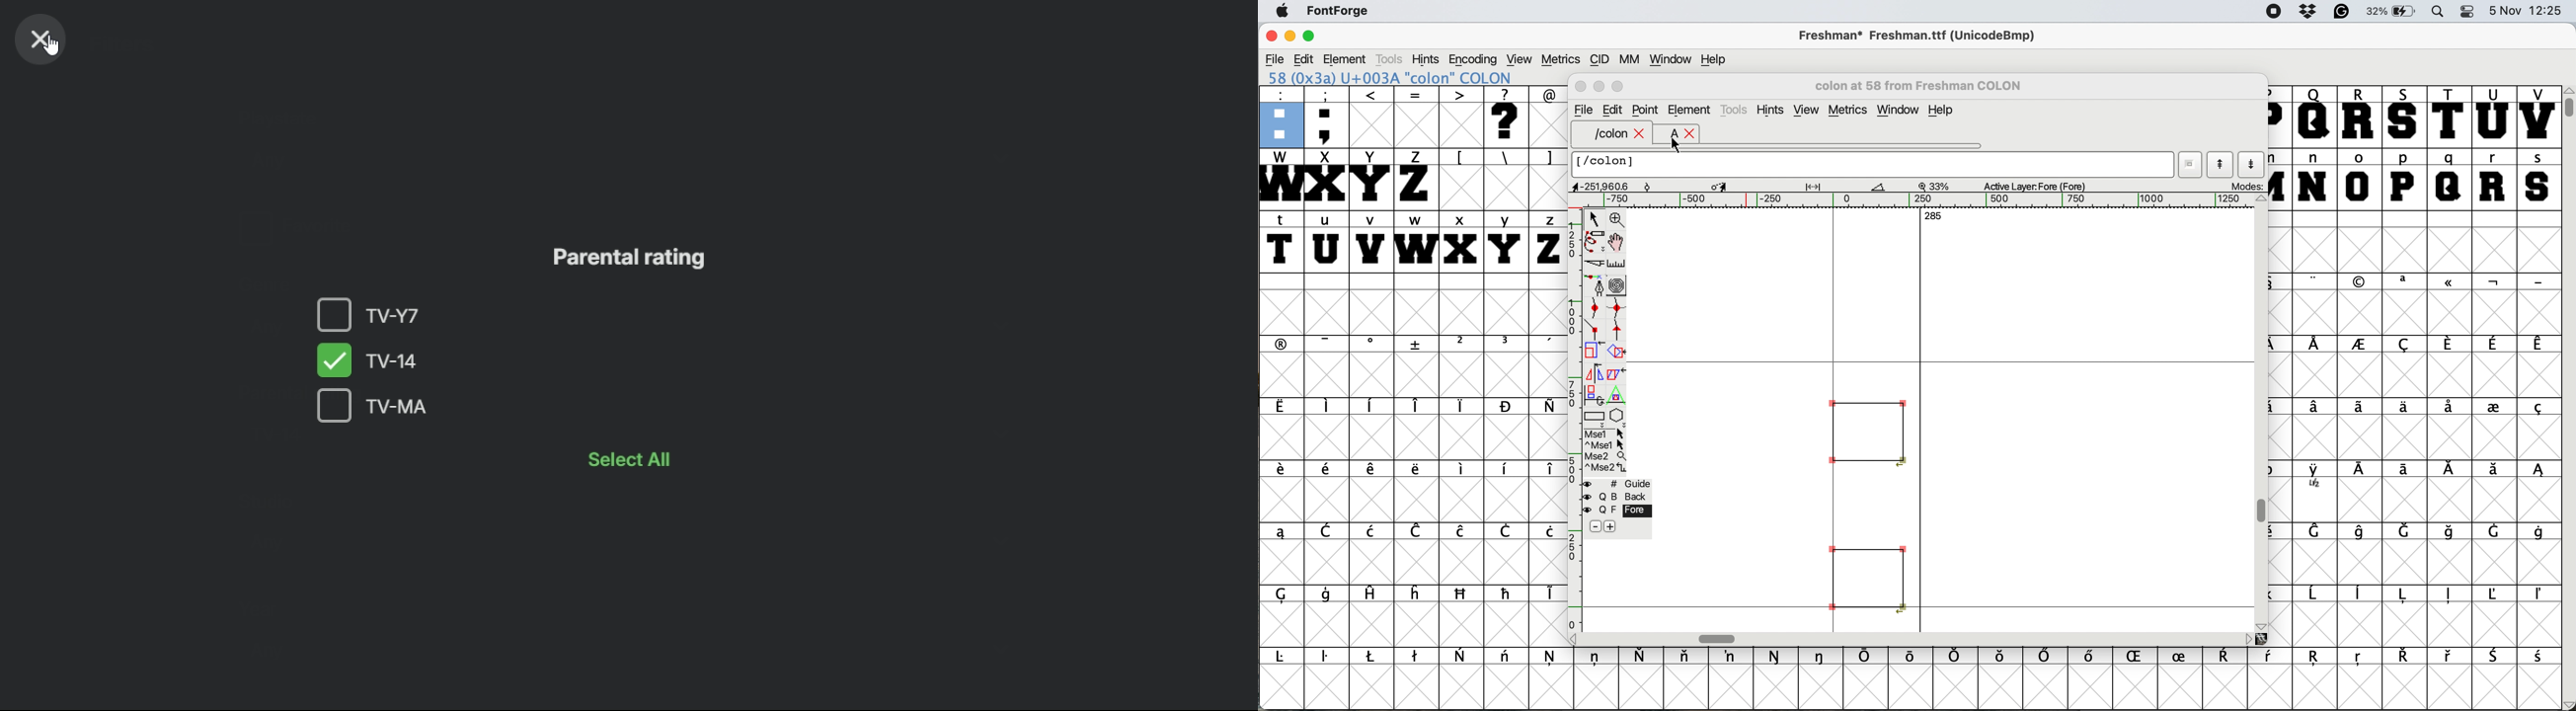  Describe the element at coordinates (2360, 660) in the screenshot. I see `symbol` at that location.